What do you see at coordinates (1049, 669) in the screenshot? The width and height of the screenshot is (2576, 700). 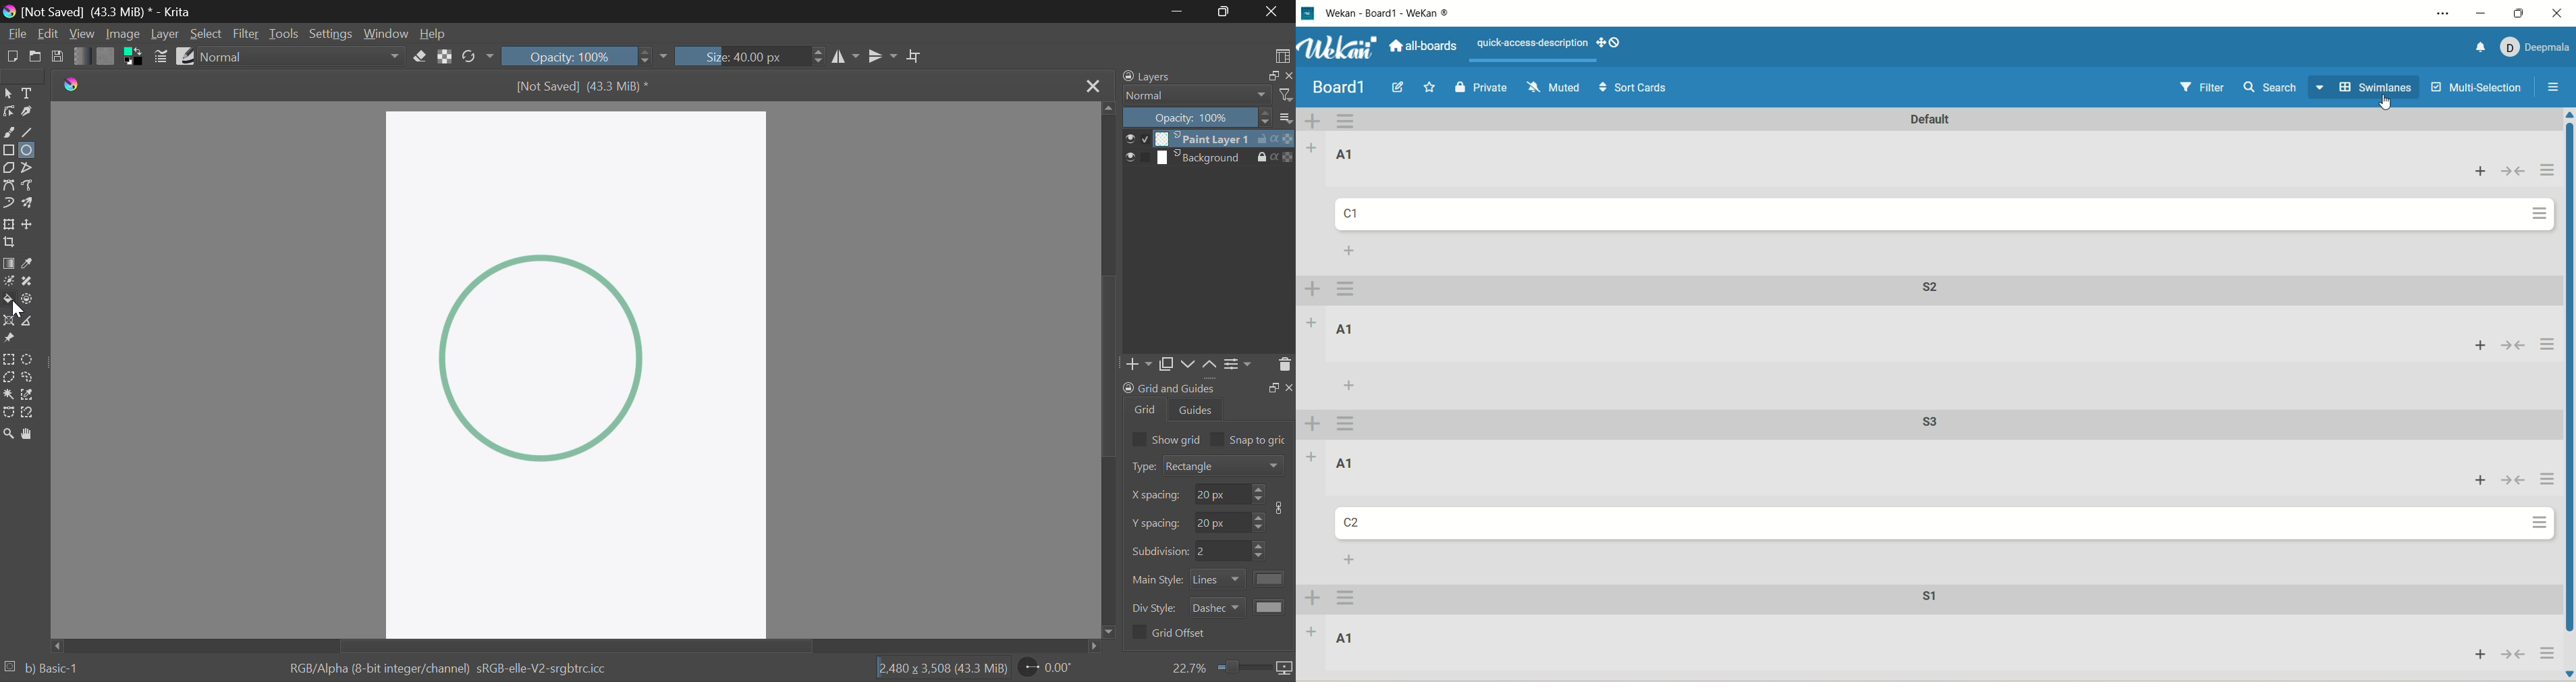 I see `Page Rotation` at bounding box center [1049, 669].